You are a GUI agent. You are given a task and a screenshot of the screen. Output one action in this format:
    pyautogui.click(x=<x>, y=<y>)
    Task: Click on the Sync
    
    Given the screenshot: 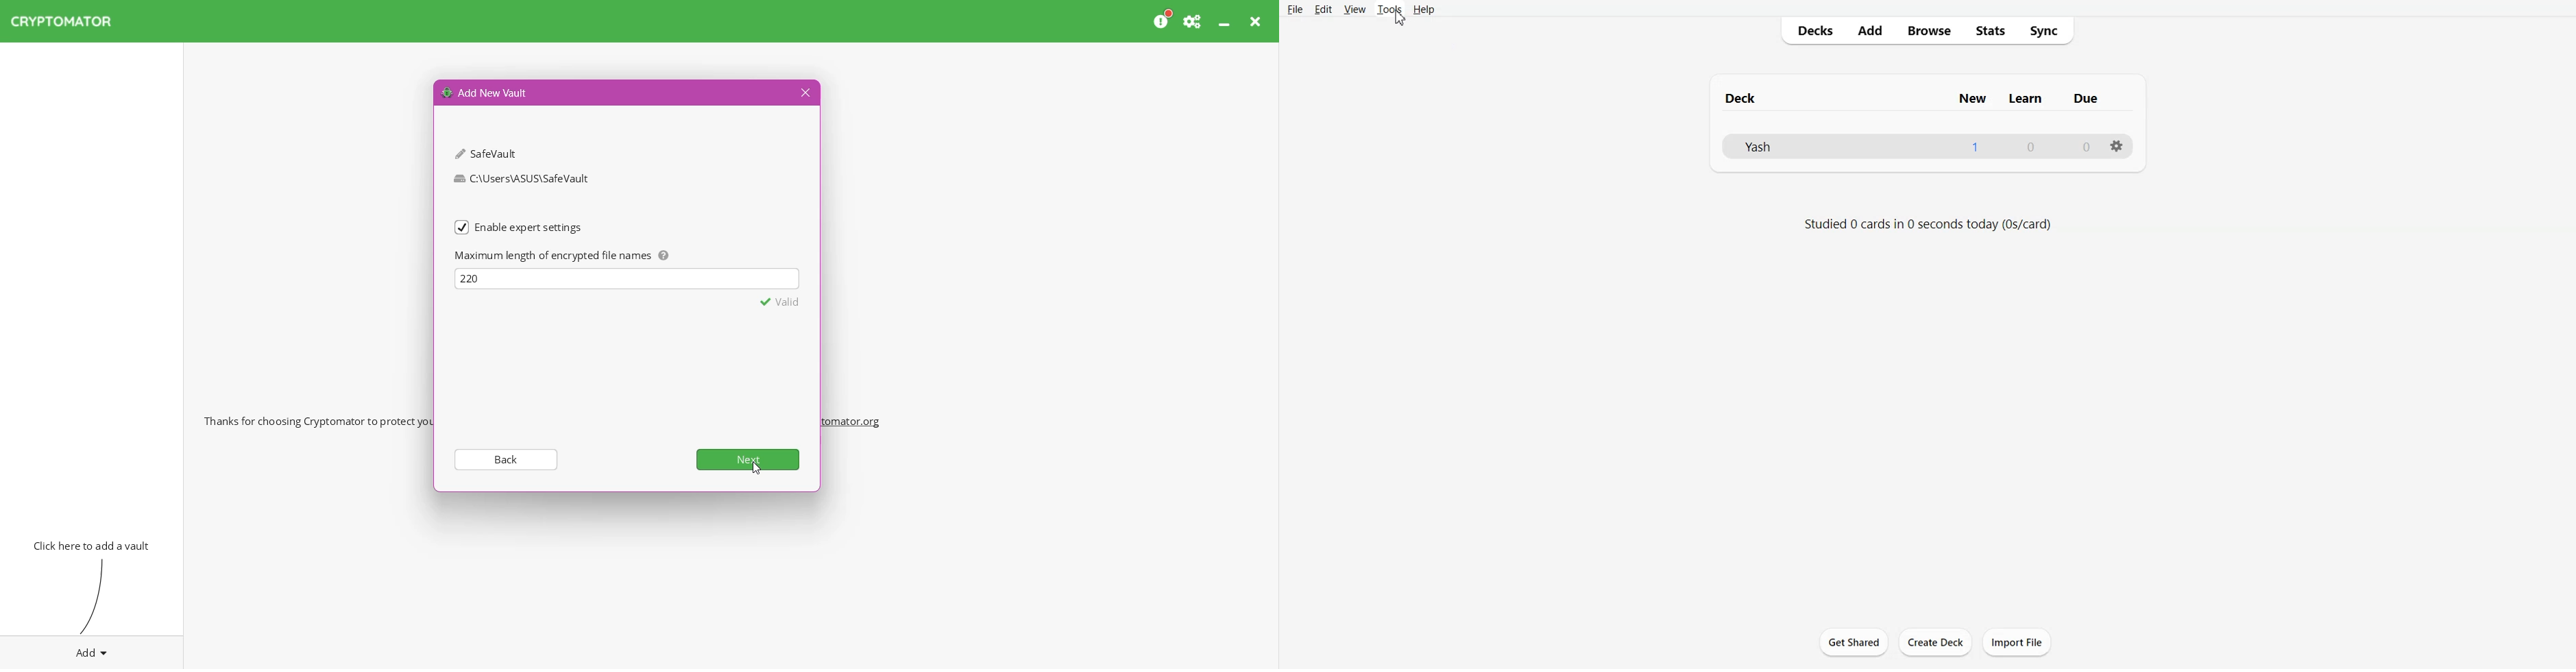 What is the action you would take?
    pyautogui.click(x=2049, y=30)
    